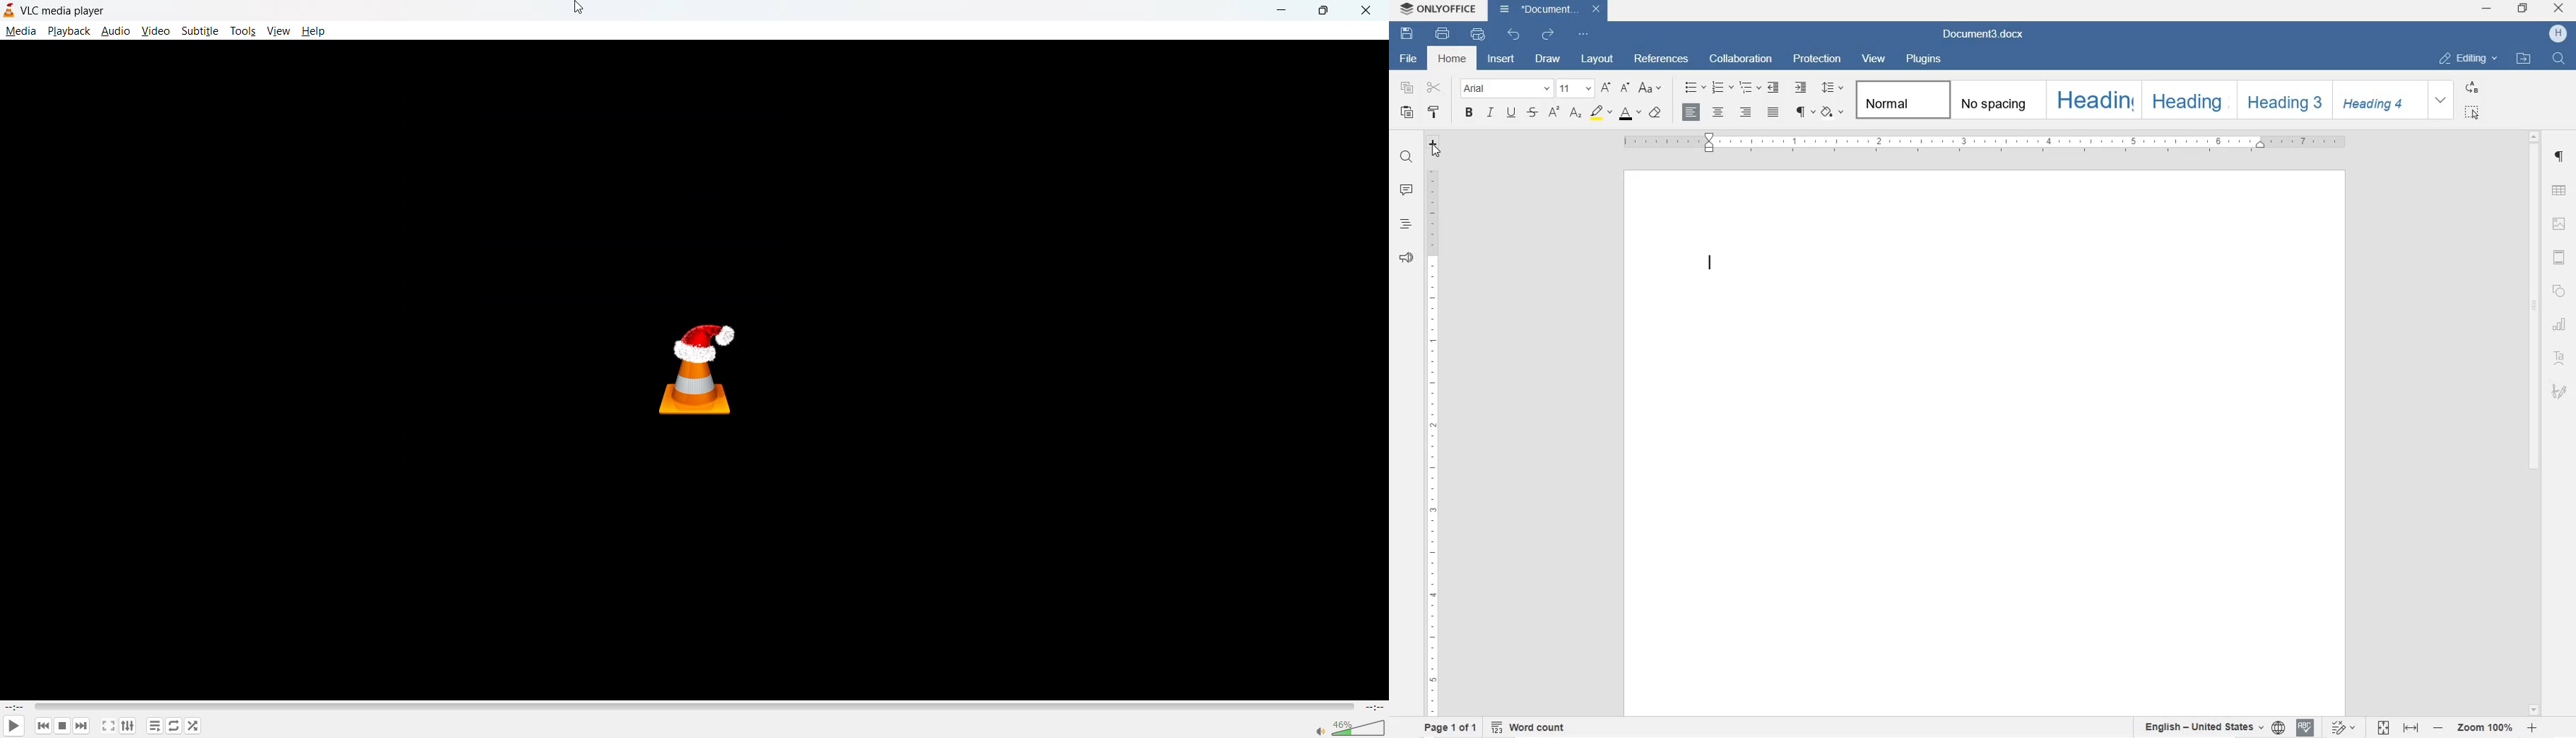 The height and width of the screenshot is (756, 2576). What do you see at coordinates (1404, 225) in the screenshot?
I see `HEADINGS` at bounding box center [1404, 225].